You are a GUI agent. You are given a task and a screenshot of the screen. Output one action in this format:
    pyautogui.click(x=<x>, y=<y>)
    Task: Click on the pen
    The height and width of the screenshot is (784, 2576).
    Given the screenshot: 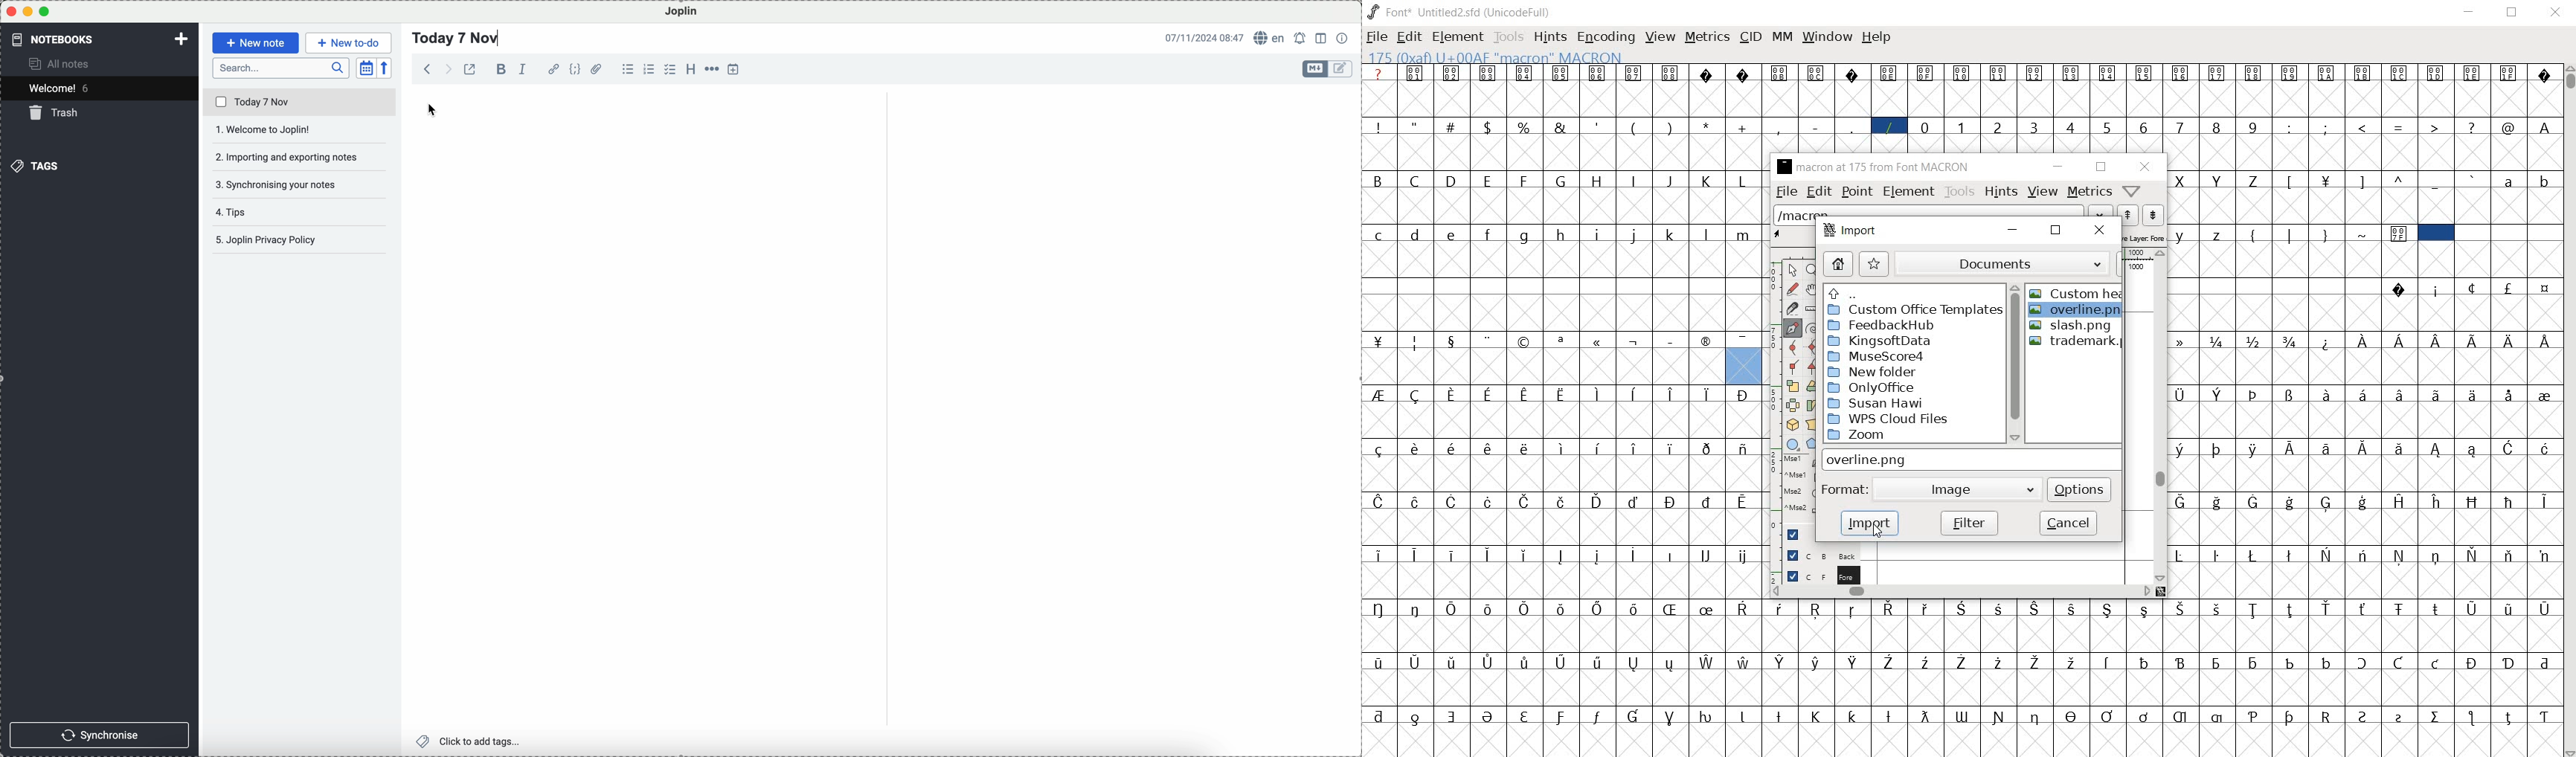 What is the action you would take?
    pyautogui.click(x=1791, y=328)
    